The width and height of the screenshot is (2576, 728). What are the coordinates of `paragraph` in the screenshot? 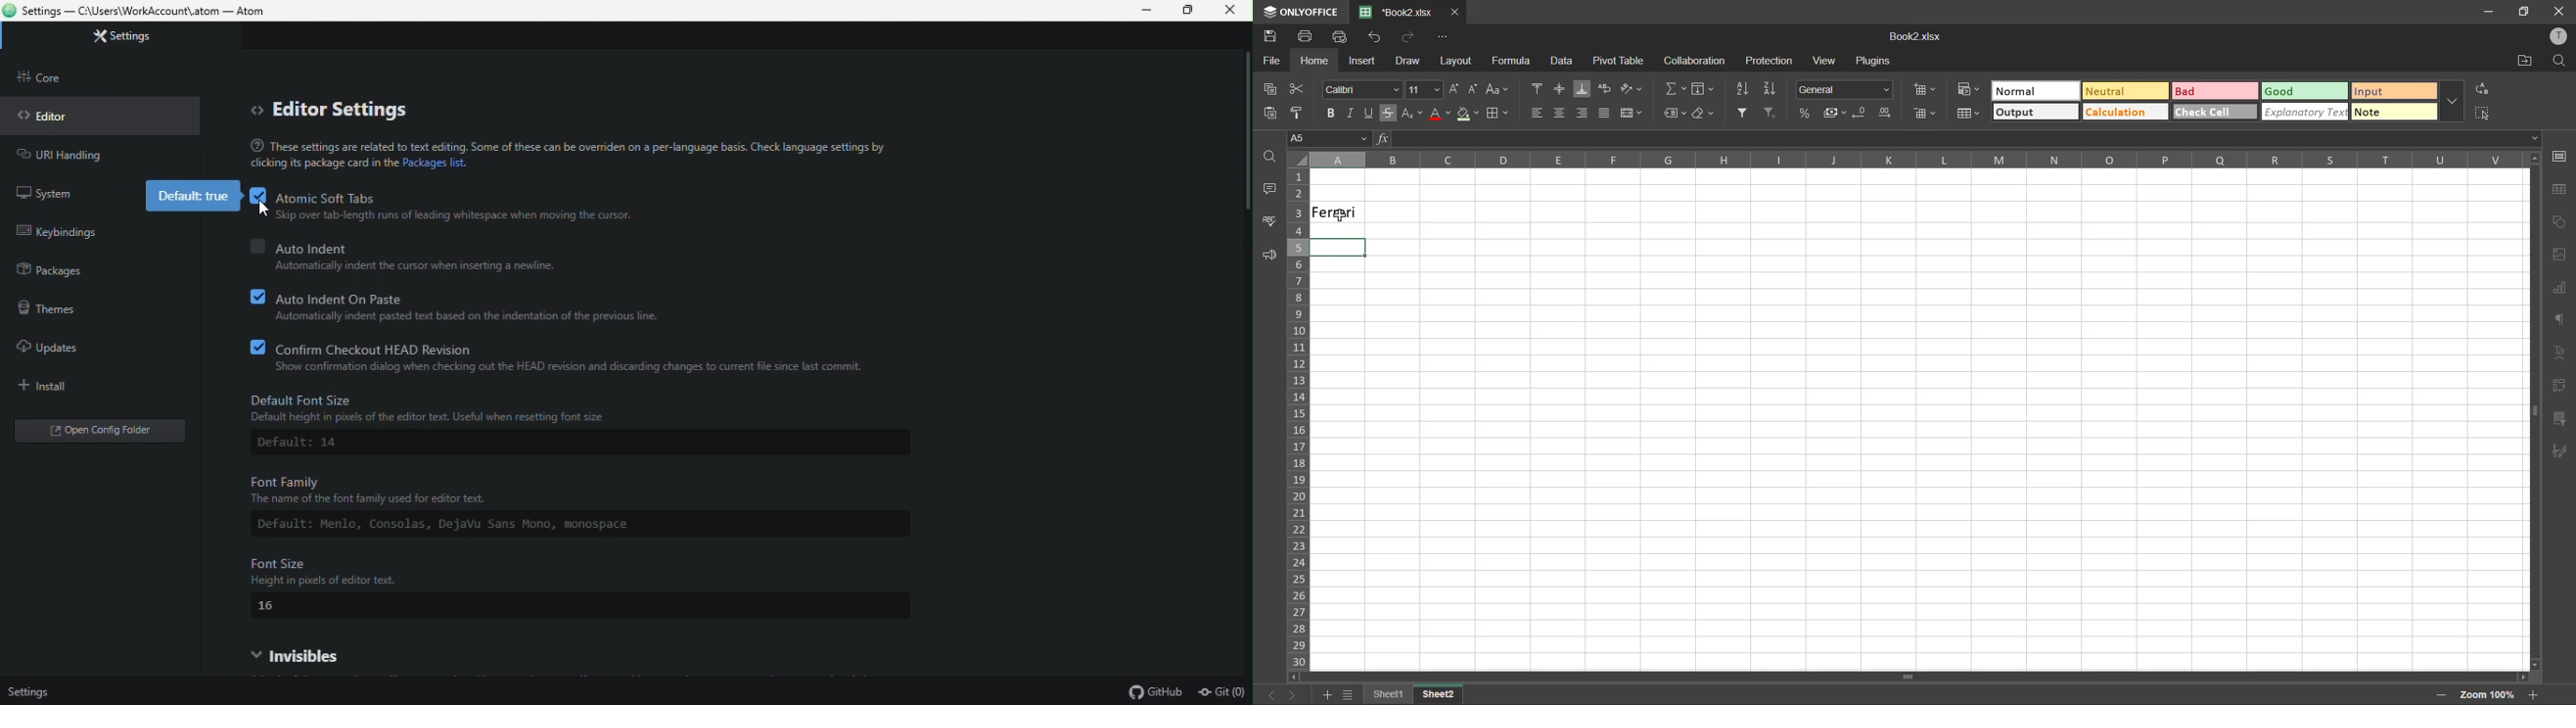 It's located at (2564, 321).